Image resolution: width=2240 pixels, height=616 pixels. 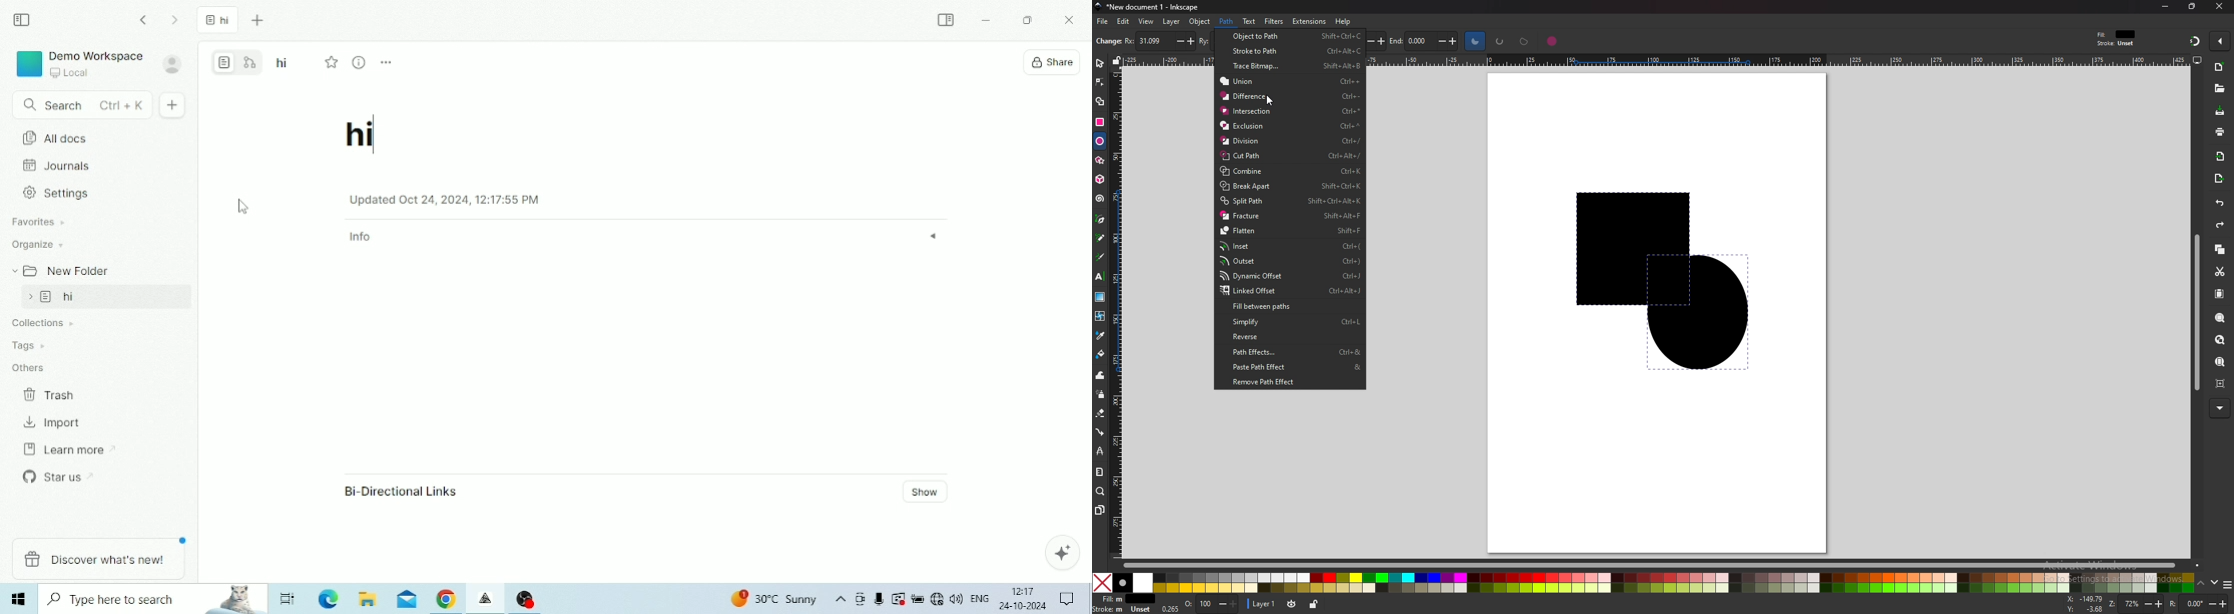 What do you see at coordinates (878, 600) in the screenshot?
I see `Mic` at bounding box center [878, 600].